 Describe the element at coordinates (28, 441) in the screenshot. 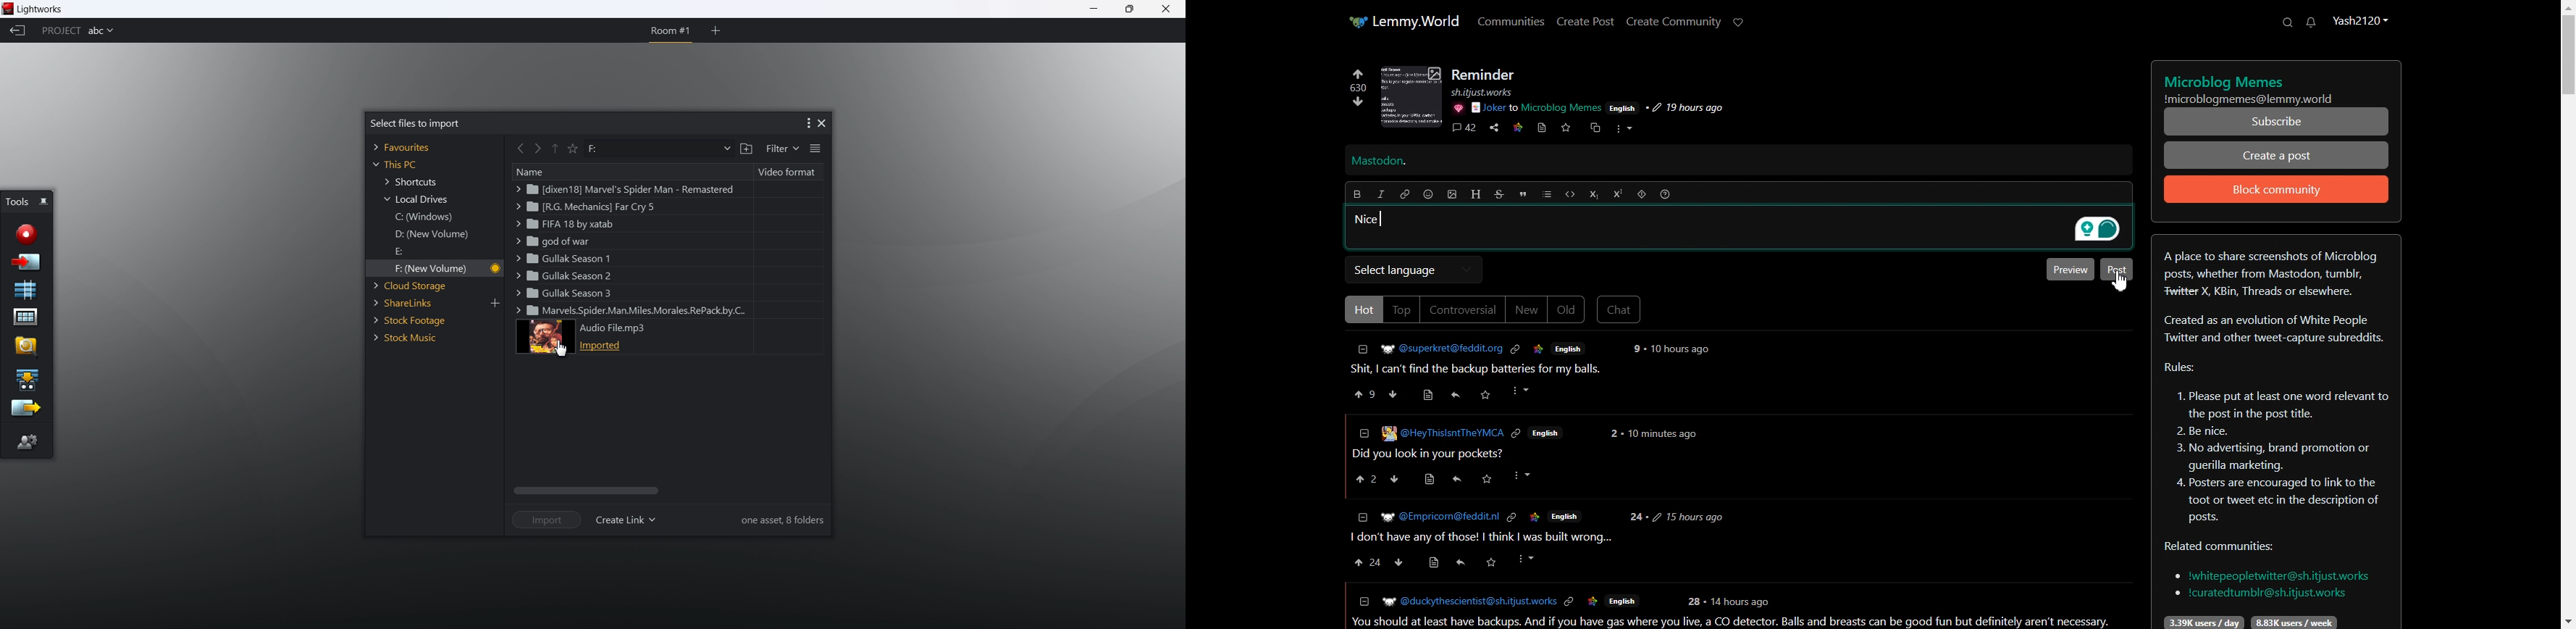

I see `editor preference` at that location.